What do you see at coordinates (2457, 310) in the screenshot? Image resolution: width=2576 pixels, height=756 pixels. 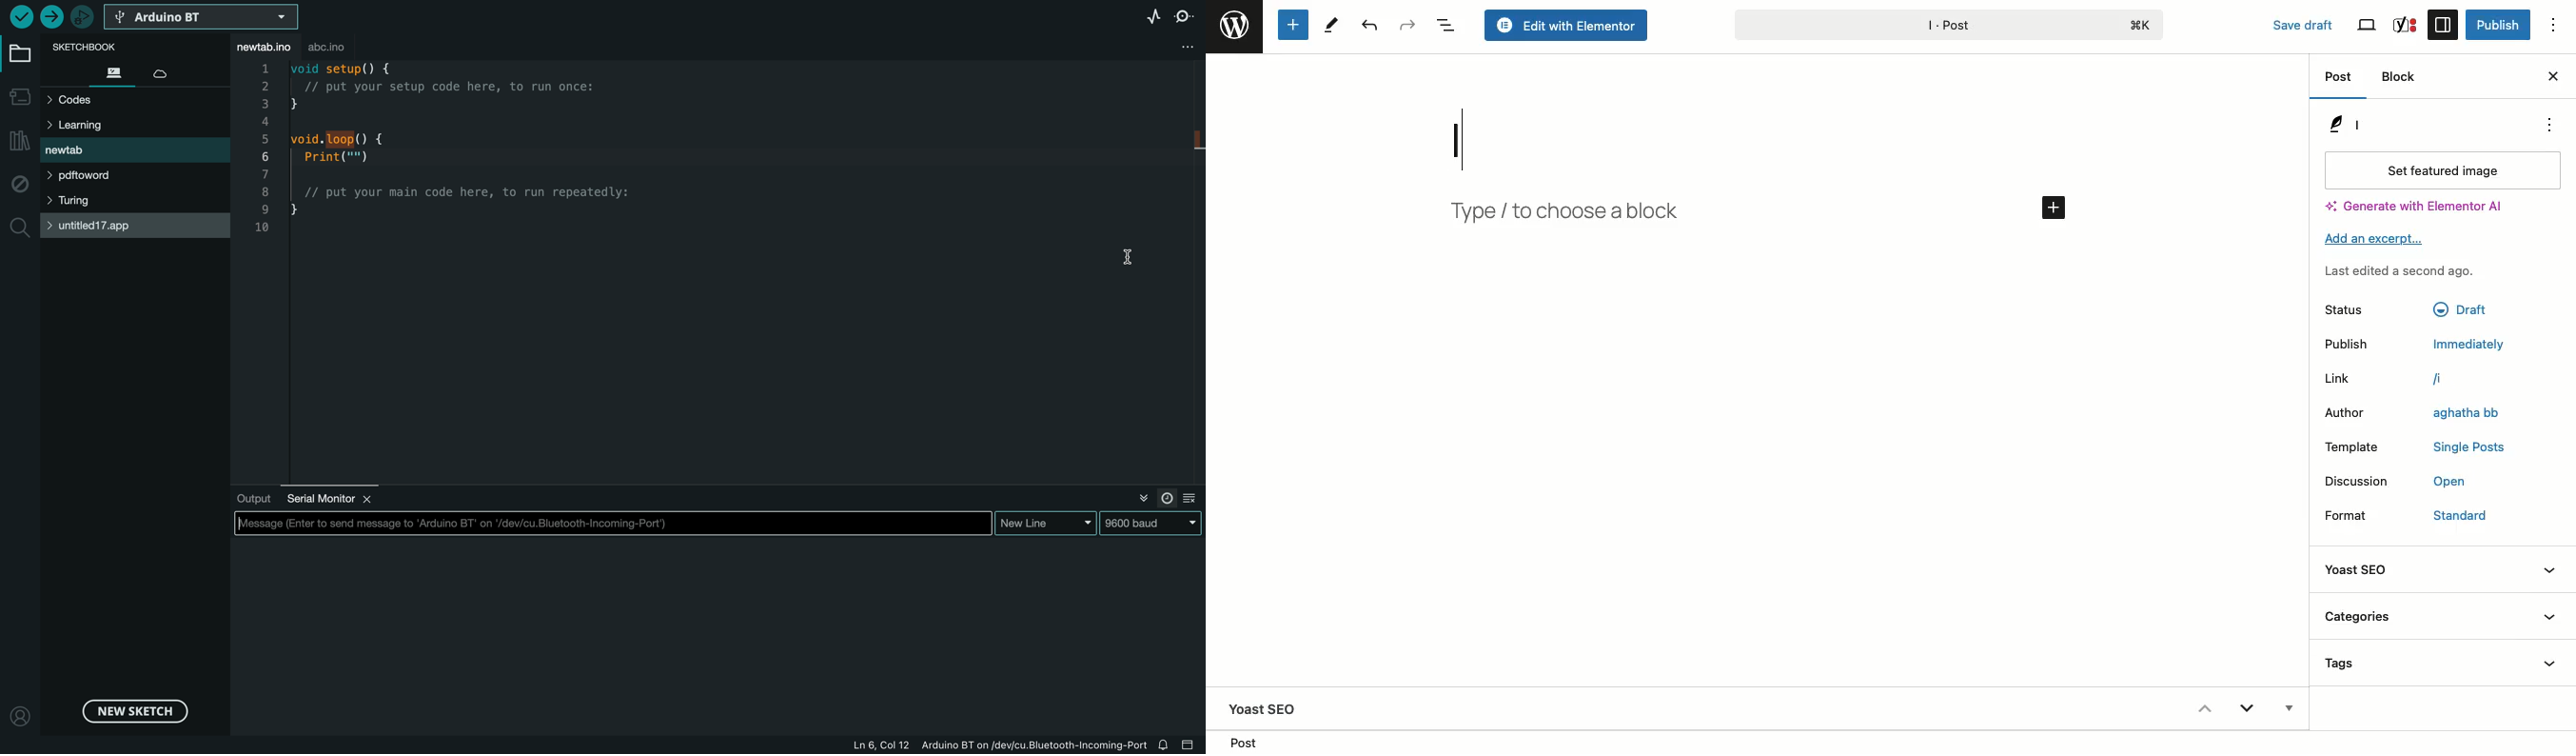 I see `Draft` at bounding box center [2457, 310].